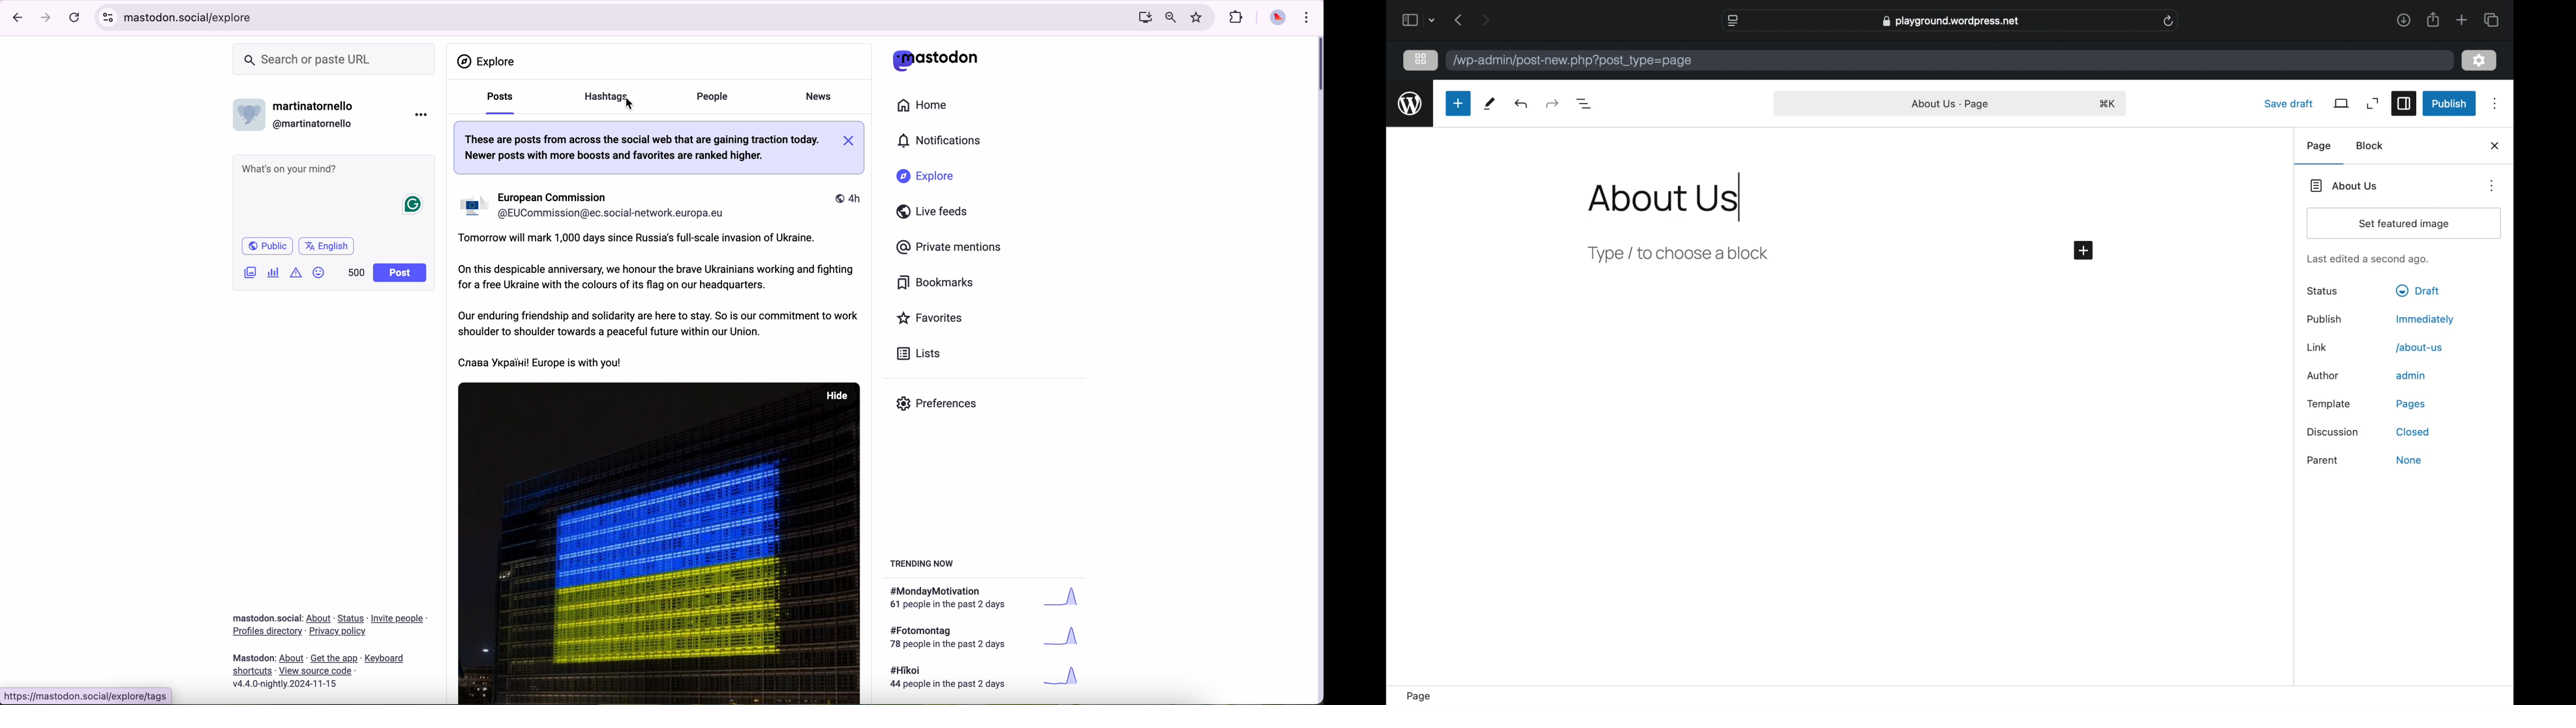  Describe the element at coordinates (336, 59) in the screenshot. I see `search bar` at that location.